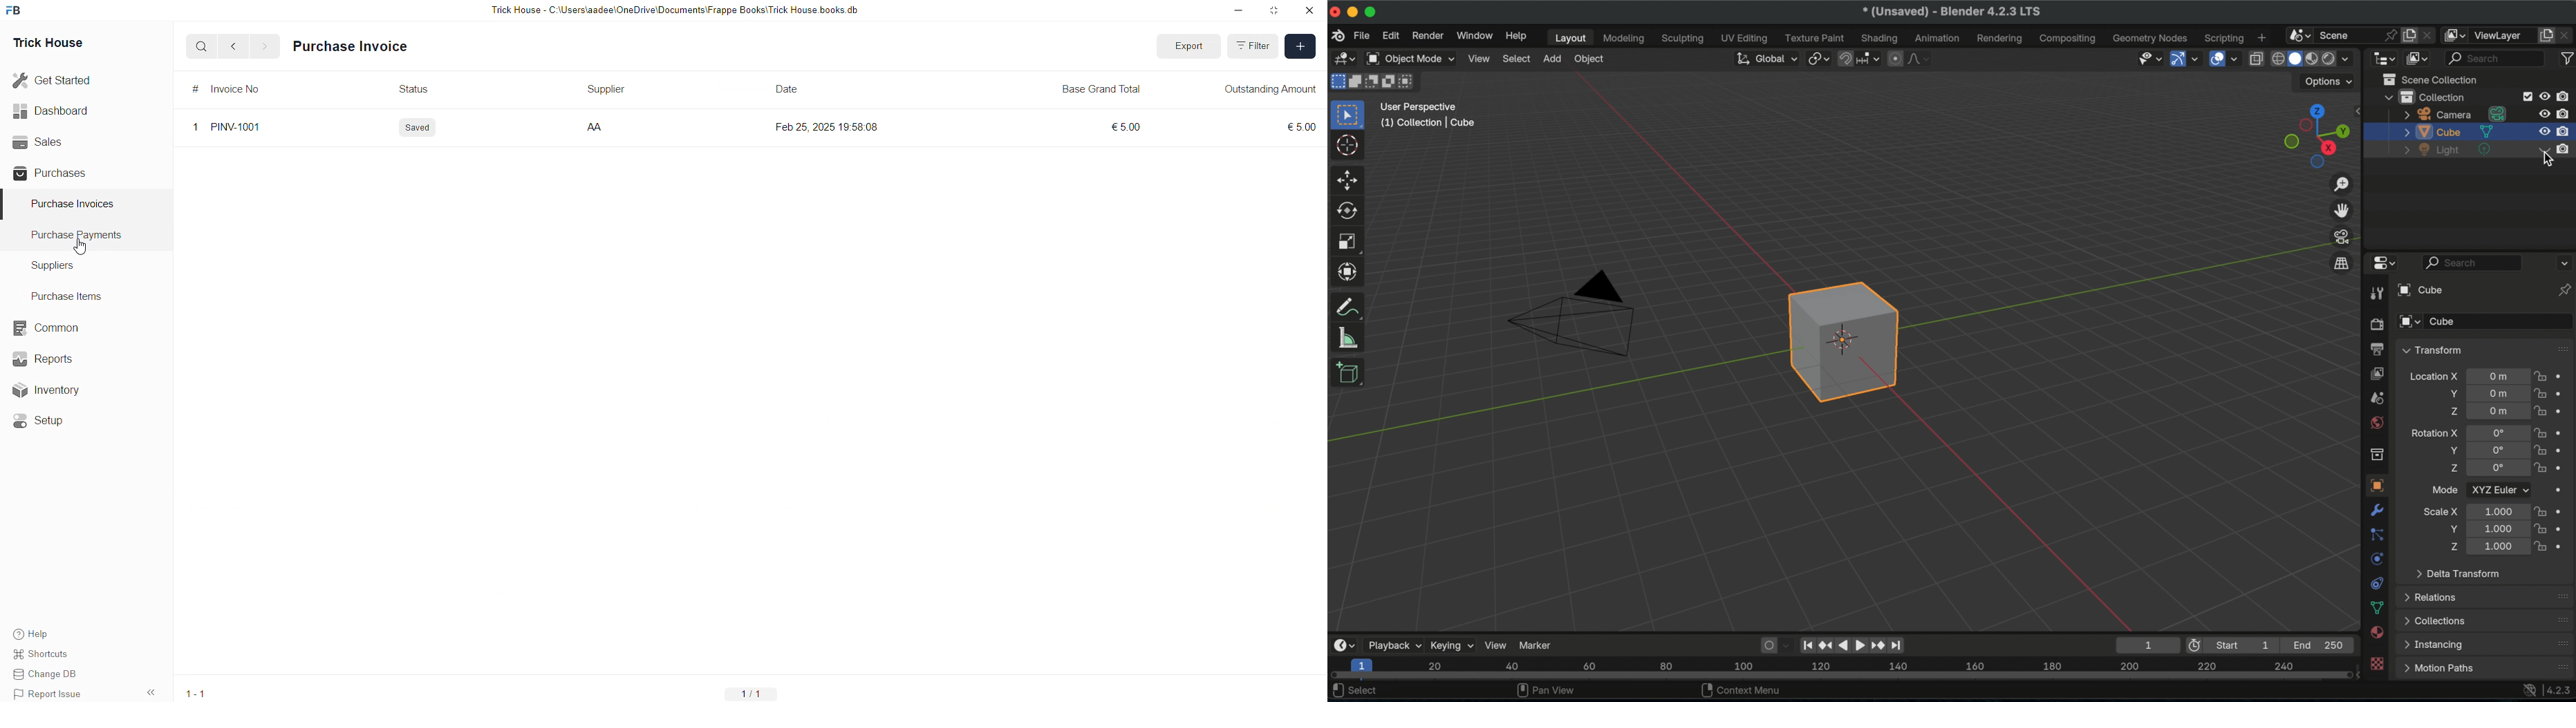  I want to click on render, so click(2378, 324).